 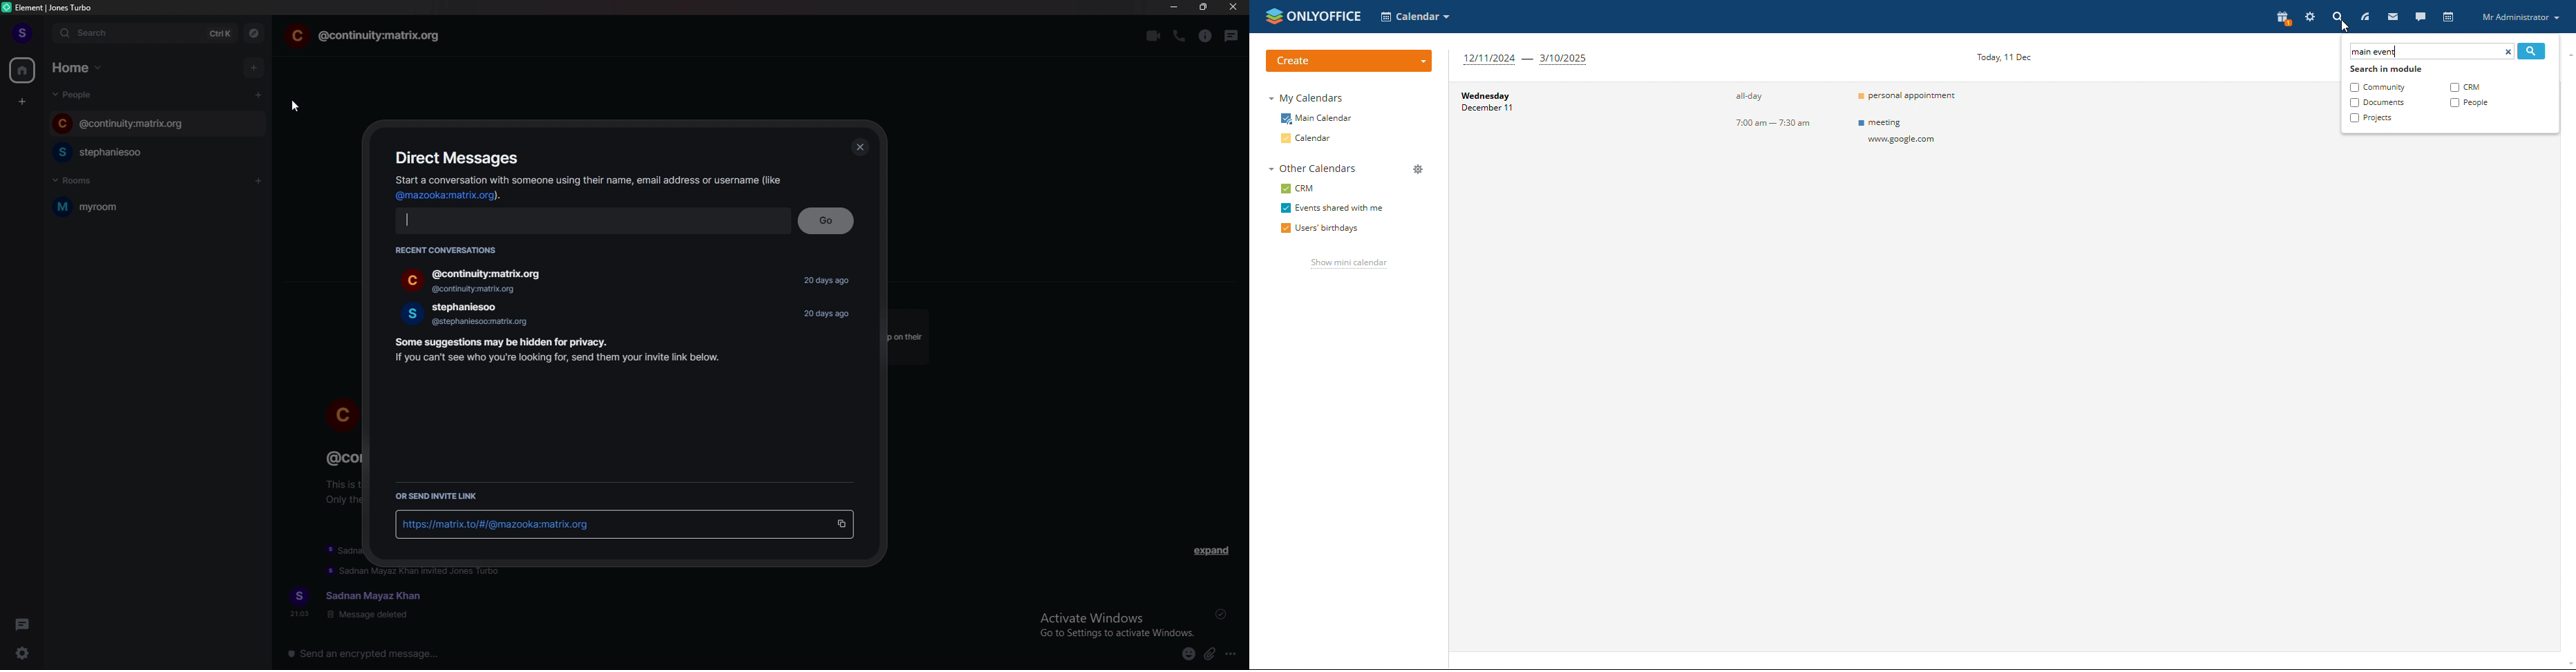 What do you see at coordinates (1174, 7) in the screenshot?
I see `minimize` at bounding box center [1174, 7].